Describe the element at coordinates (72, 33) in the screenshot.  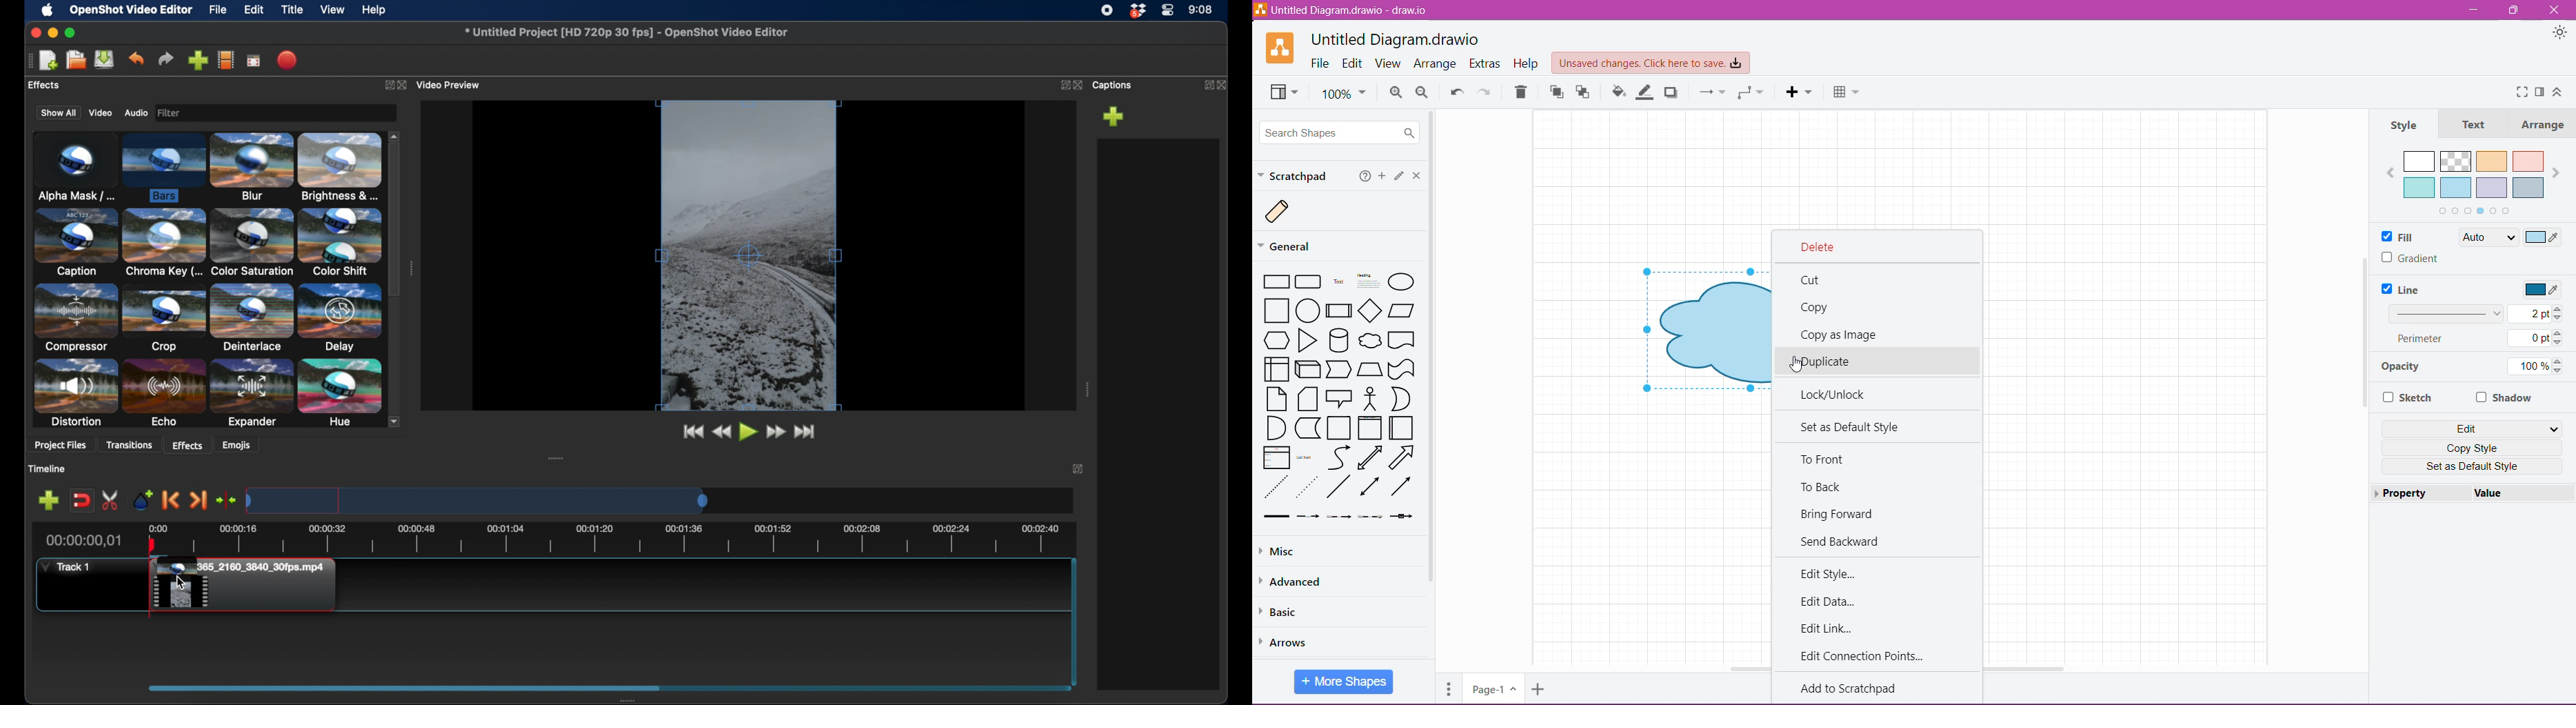
I see `maximize` at that location.